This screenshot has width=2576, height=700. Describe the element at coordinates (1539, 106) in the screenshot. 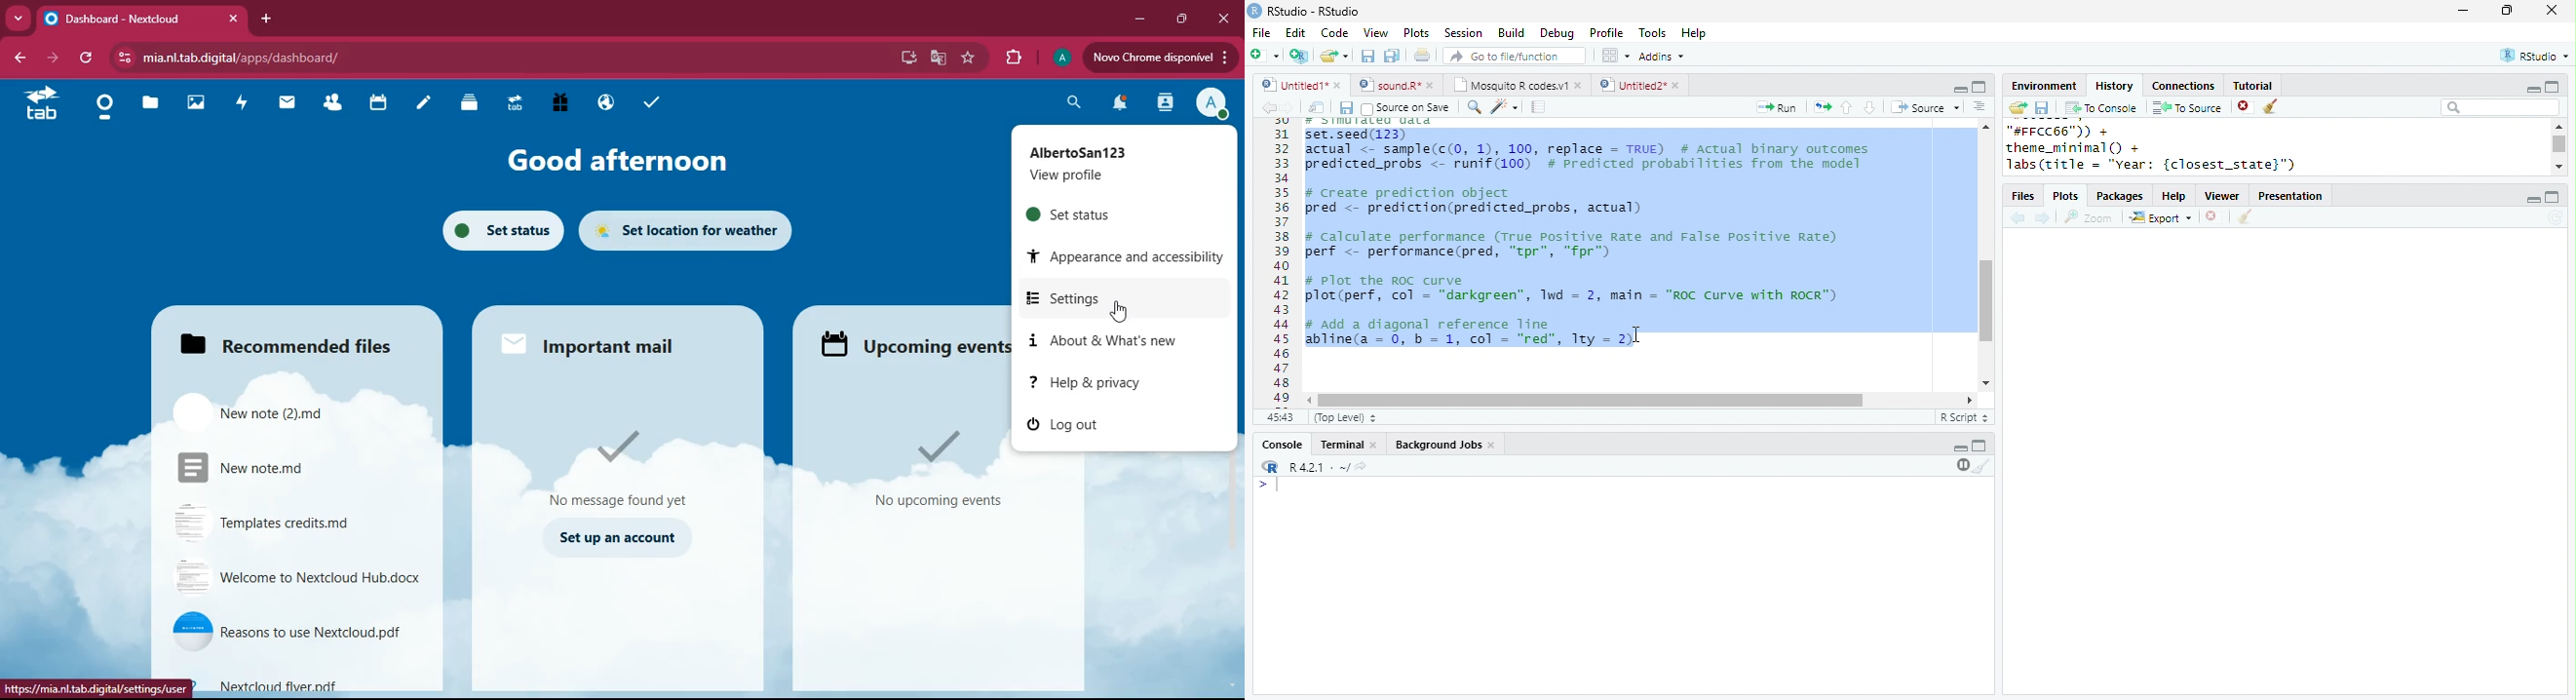

I see `compile report` at that location.